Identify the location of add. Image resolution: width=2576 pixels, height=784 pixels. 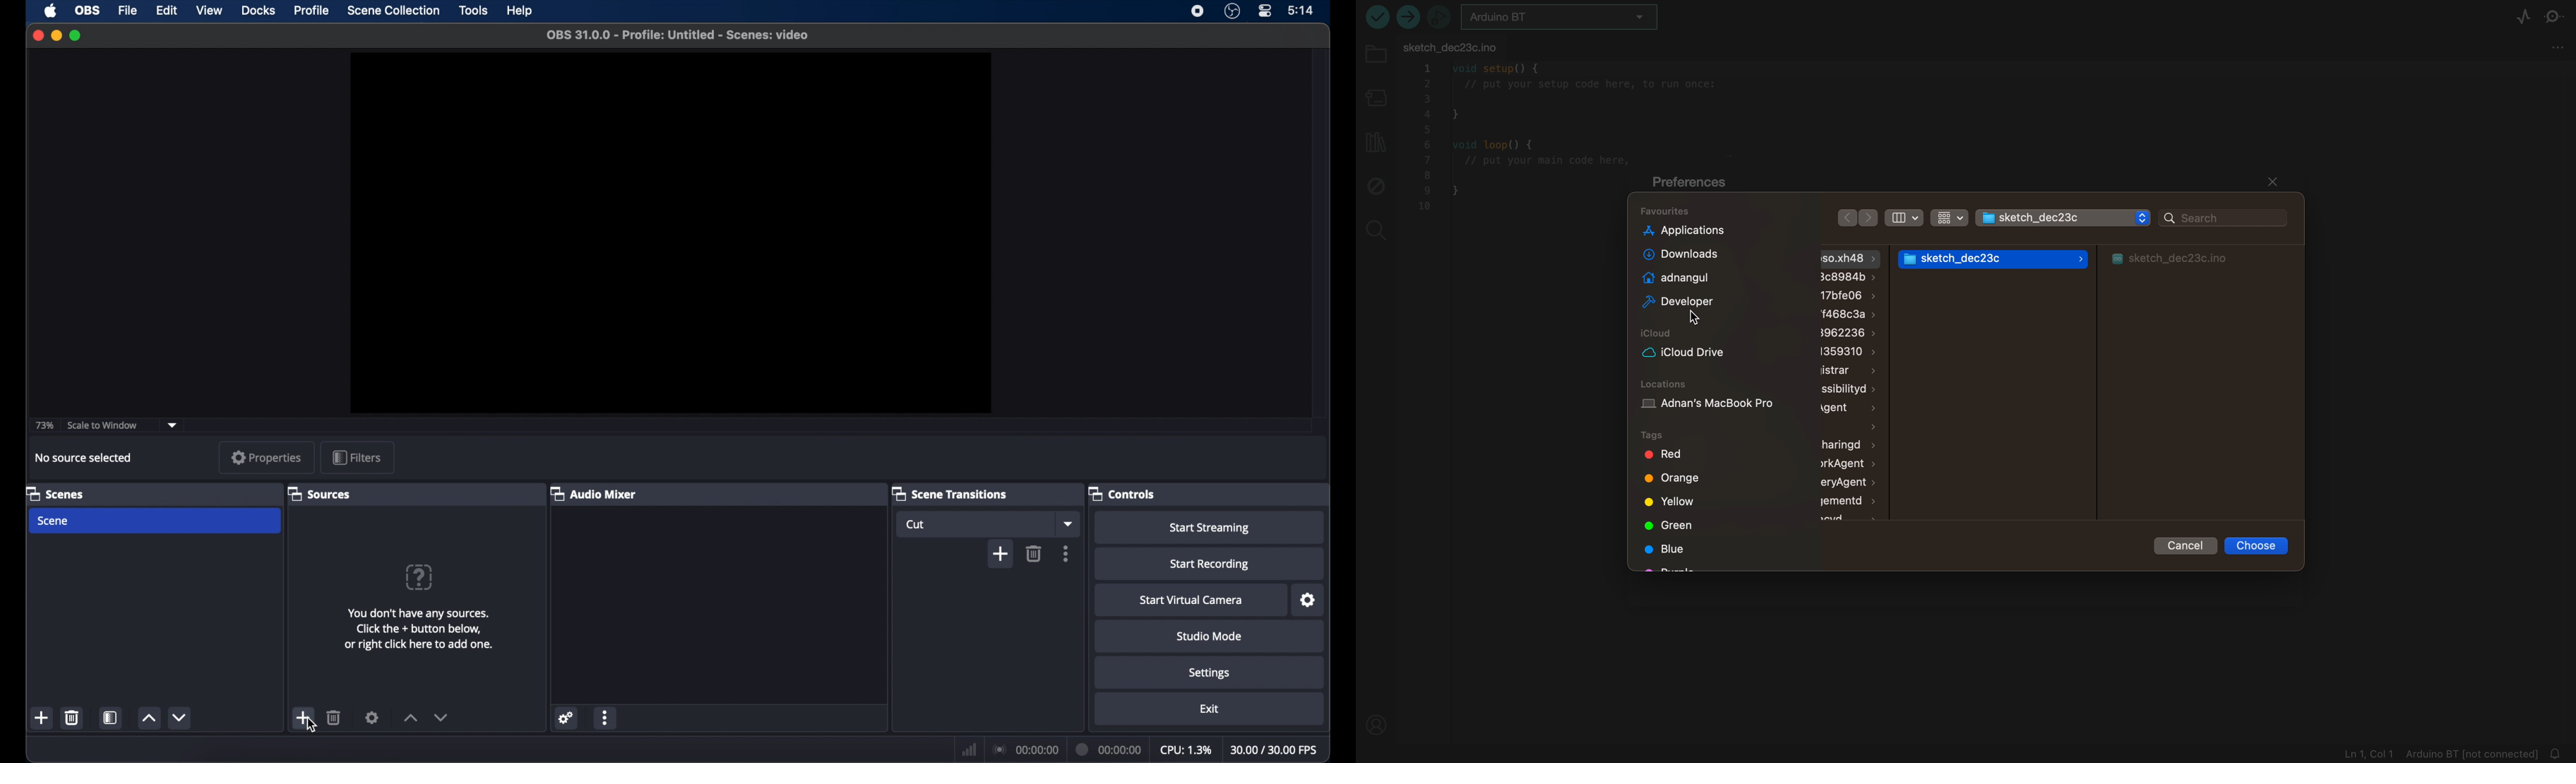
(1001, 555).